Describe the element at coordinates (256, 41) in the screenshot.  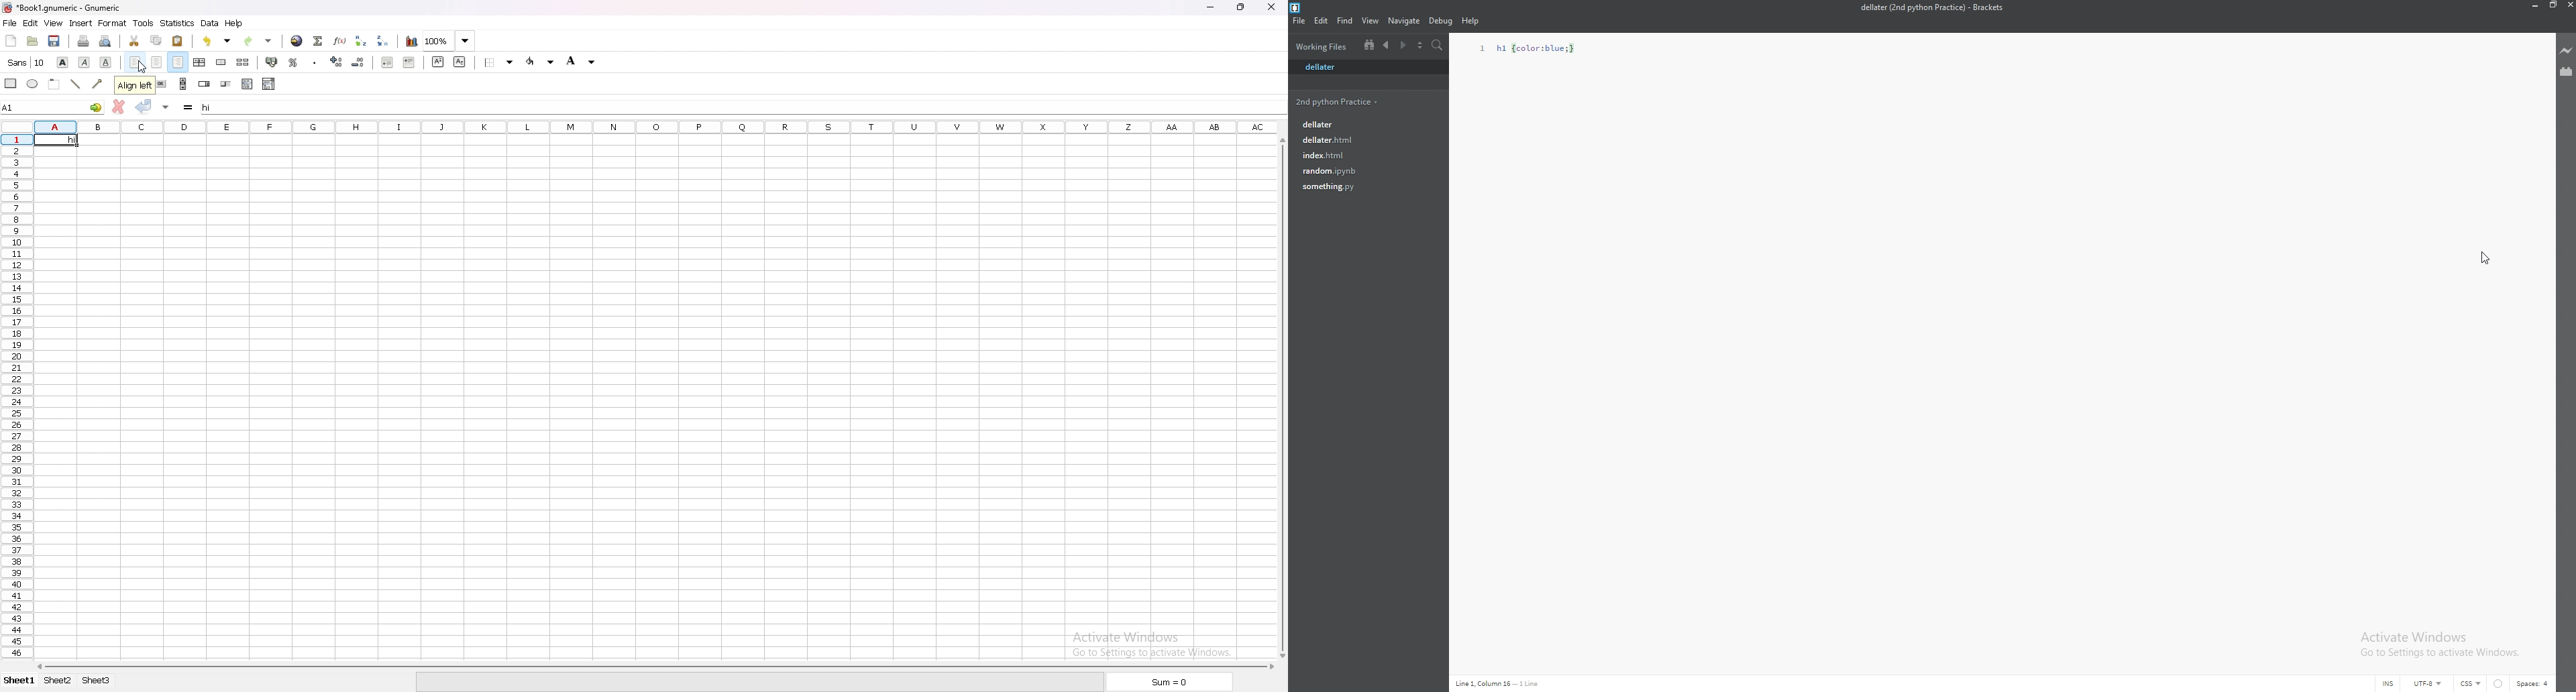
I see `redo` at that location.